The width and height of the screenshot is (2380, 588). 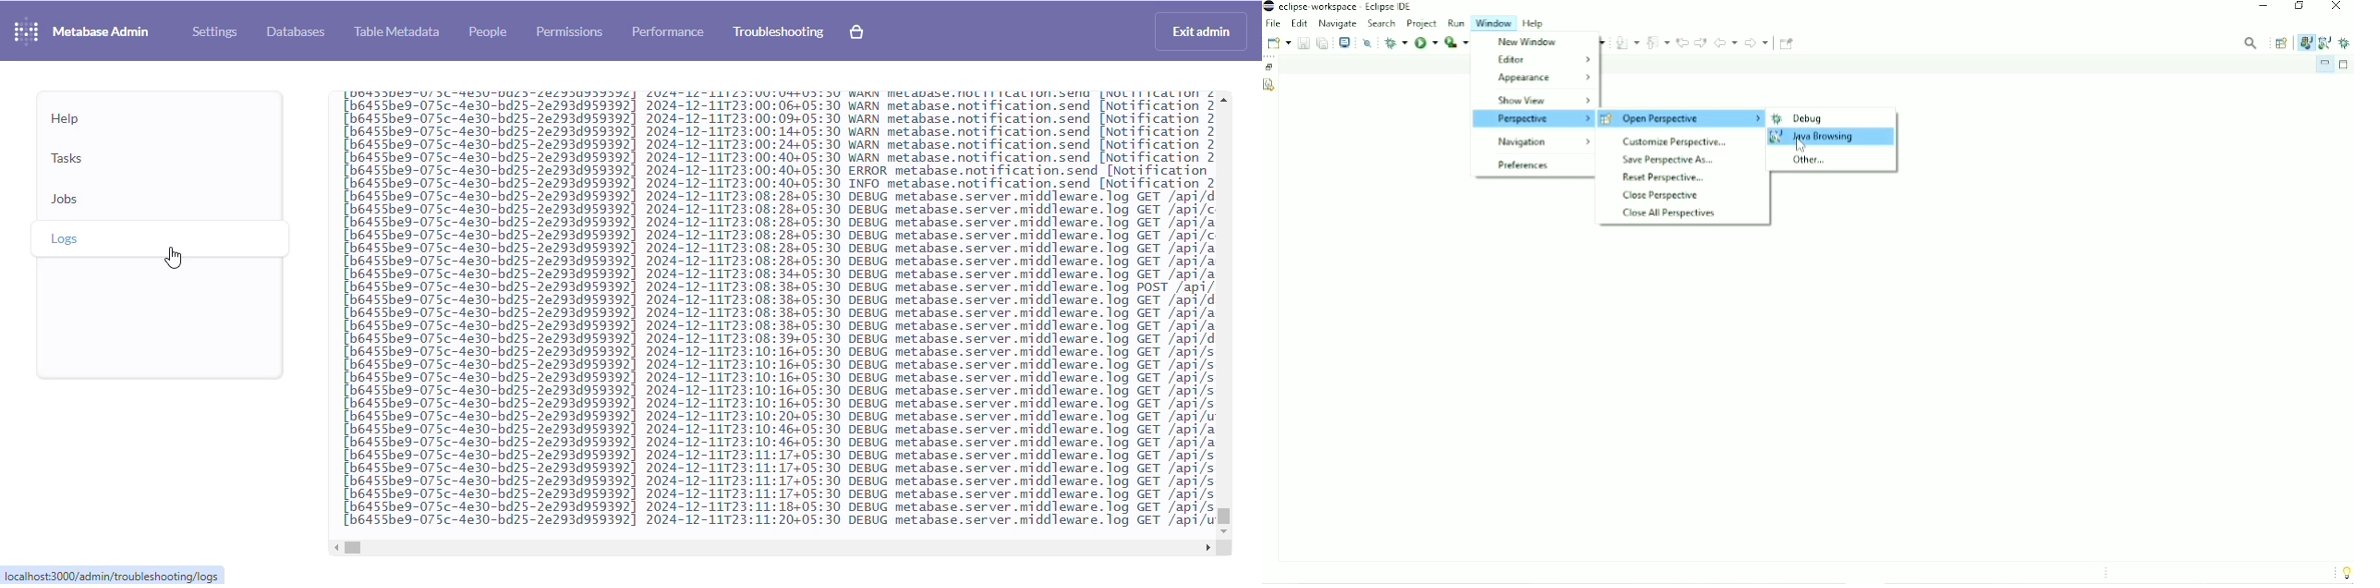 I want to click on Run, so click(x=1456, y=42).